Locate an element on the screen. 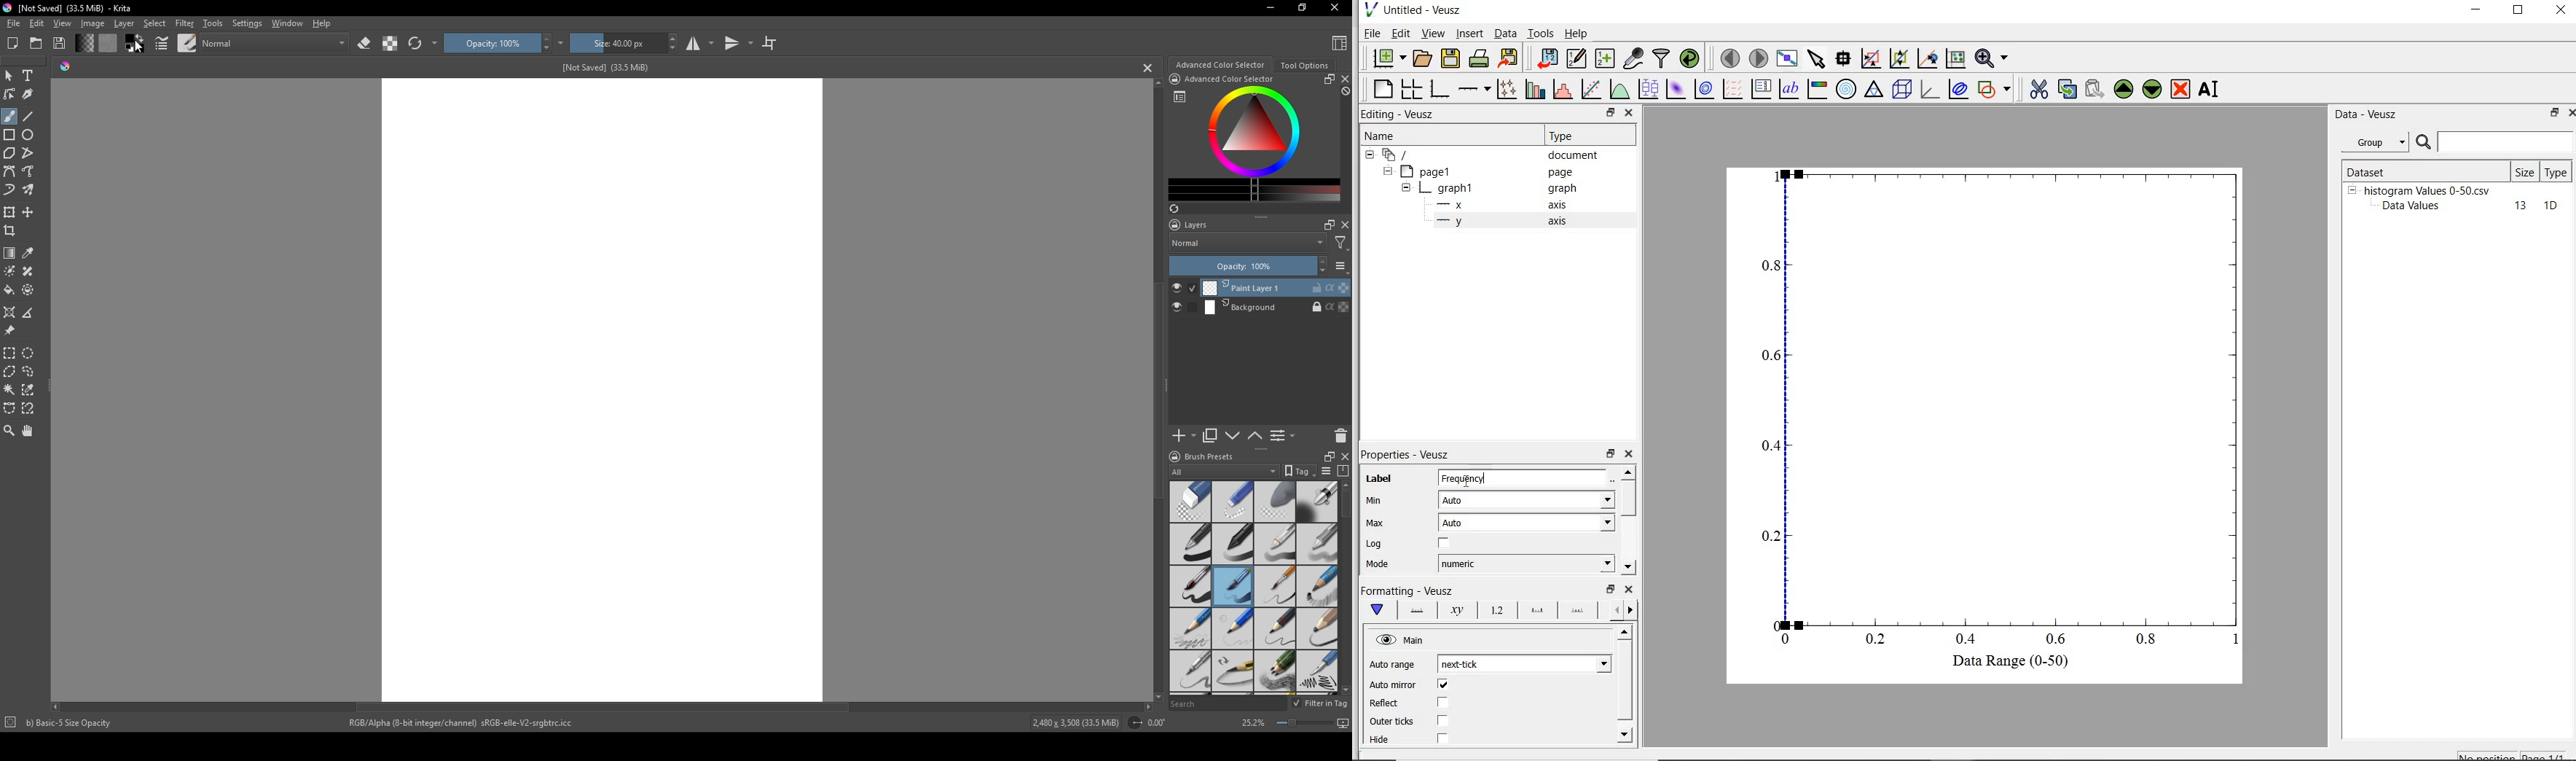 The height and width of the screenshot is (784, 2576). pen is located at coordinates (1189, 545).